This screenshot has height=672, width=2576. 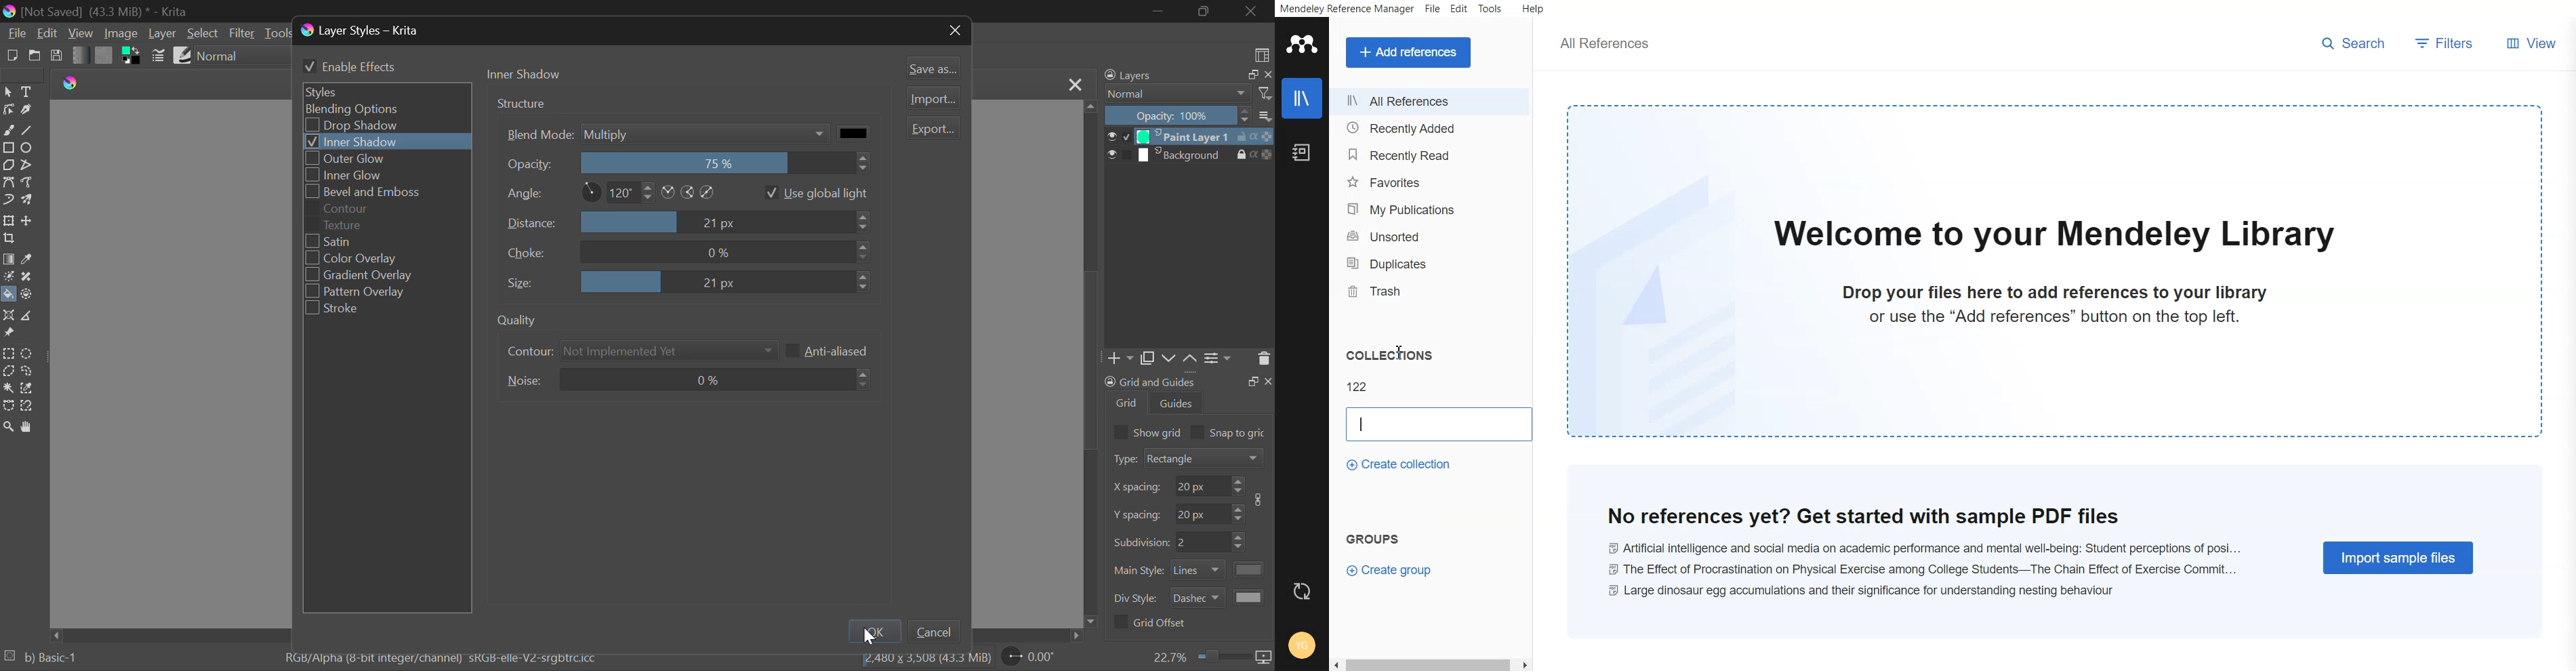 I want to click on Anti-aliased, so click(x=830, y=347).